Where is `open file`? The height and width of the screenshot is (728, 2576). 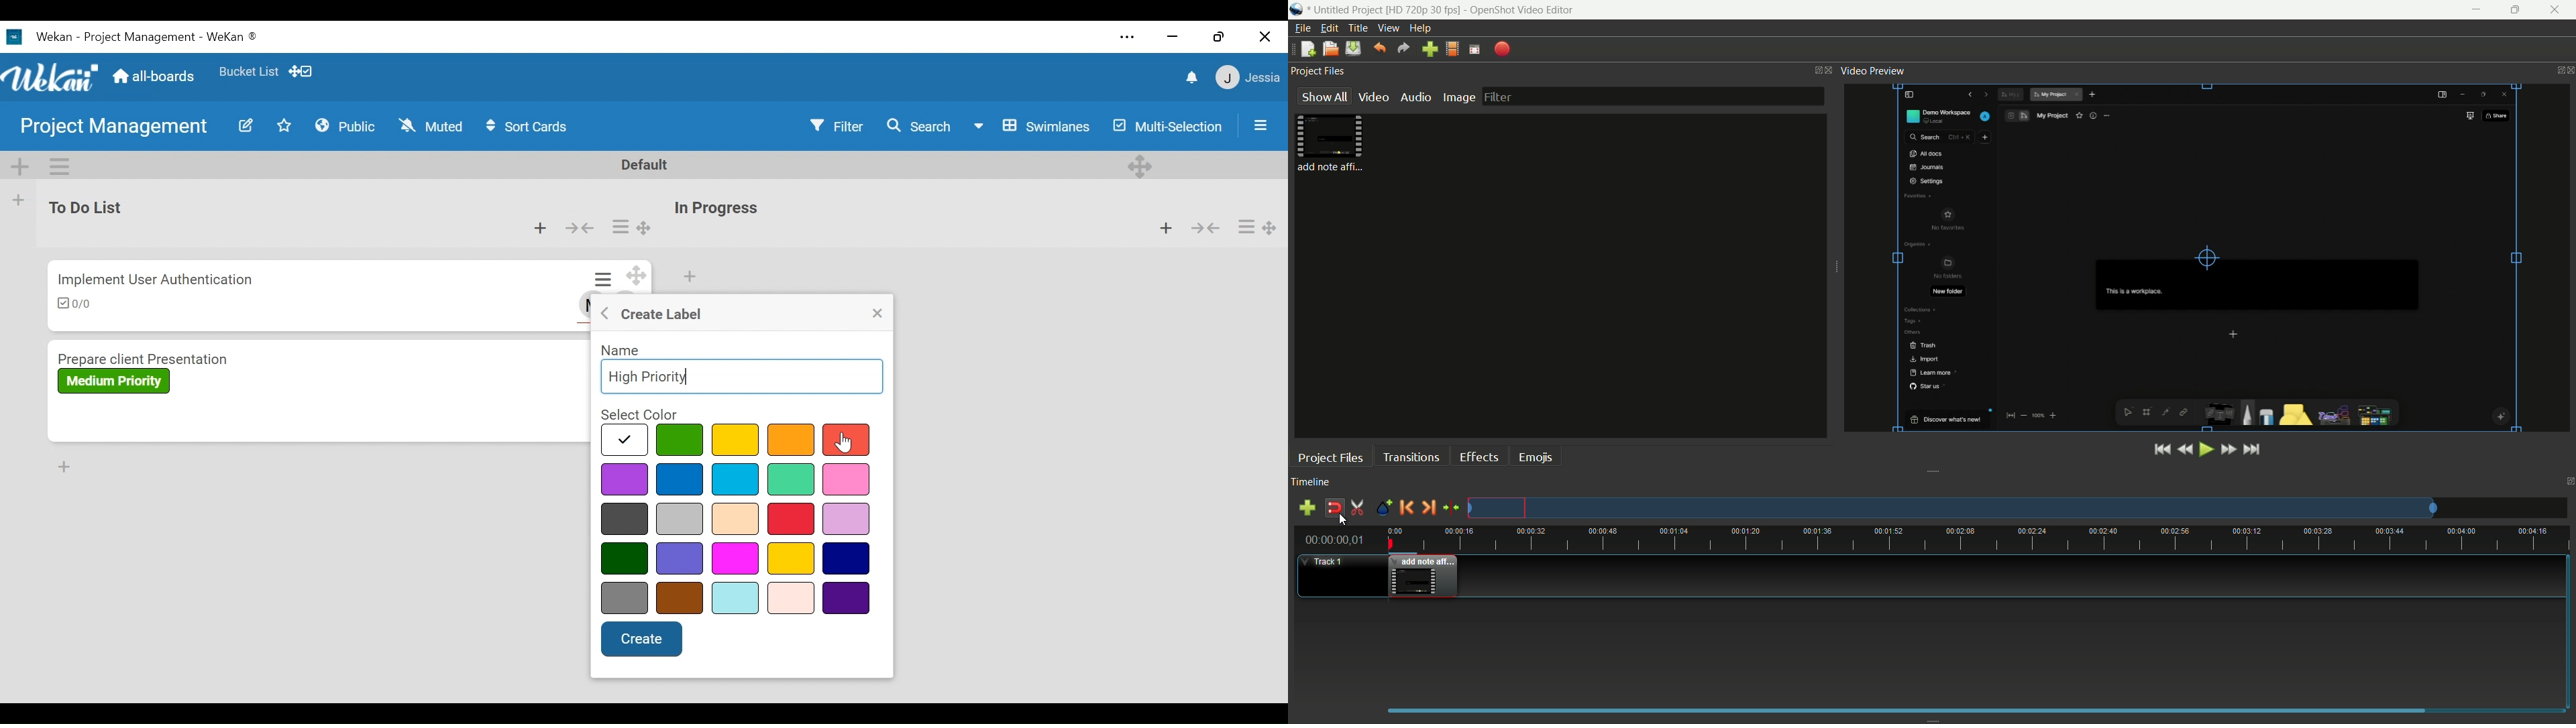
open file is located at coordinates (1328, 50).